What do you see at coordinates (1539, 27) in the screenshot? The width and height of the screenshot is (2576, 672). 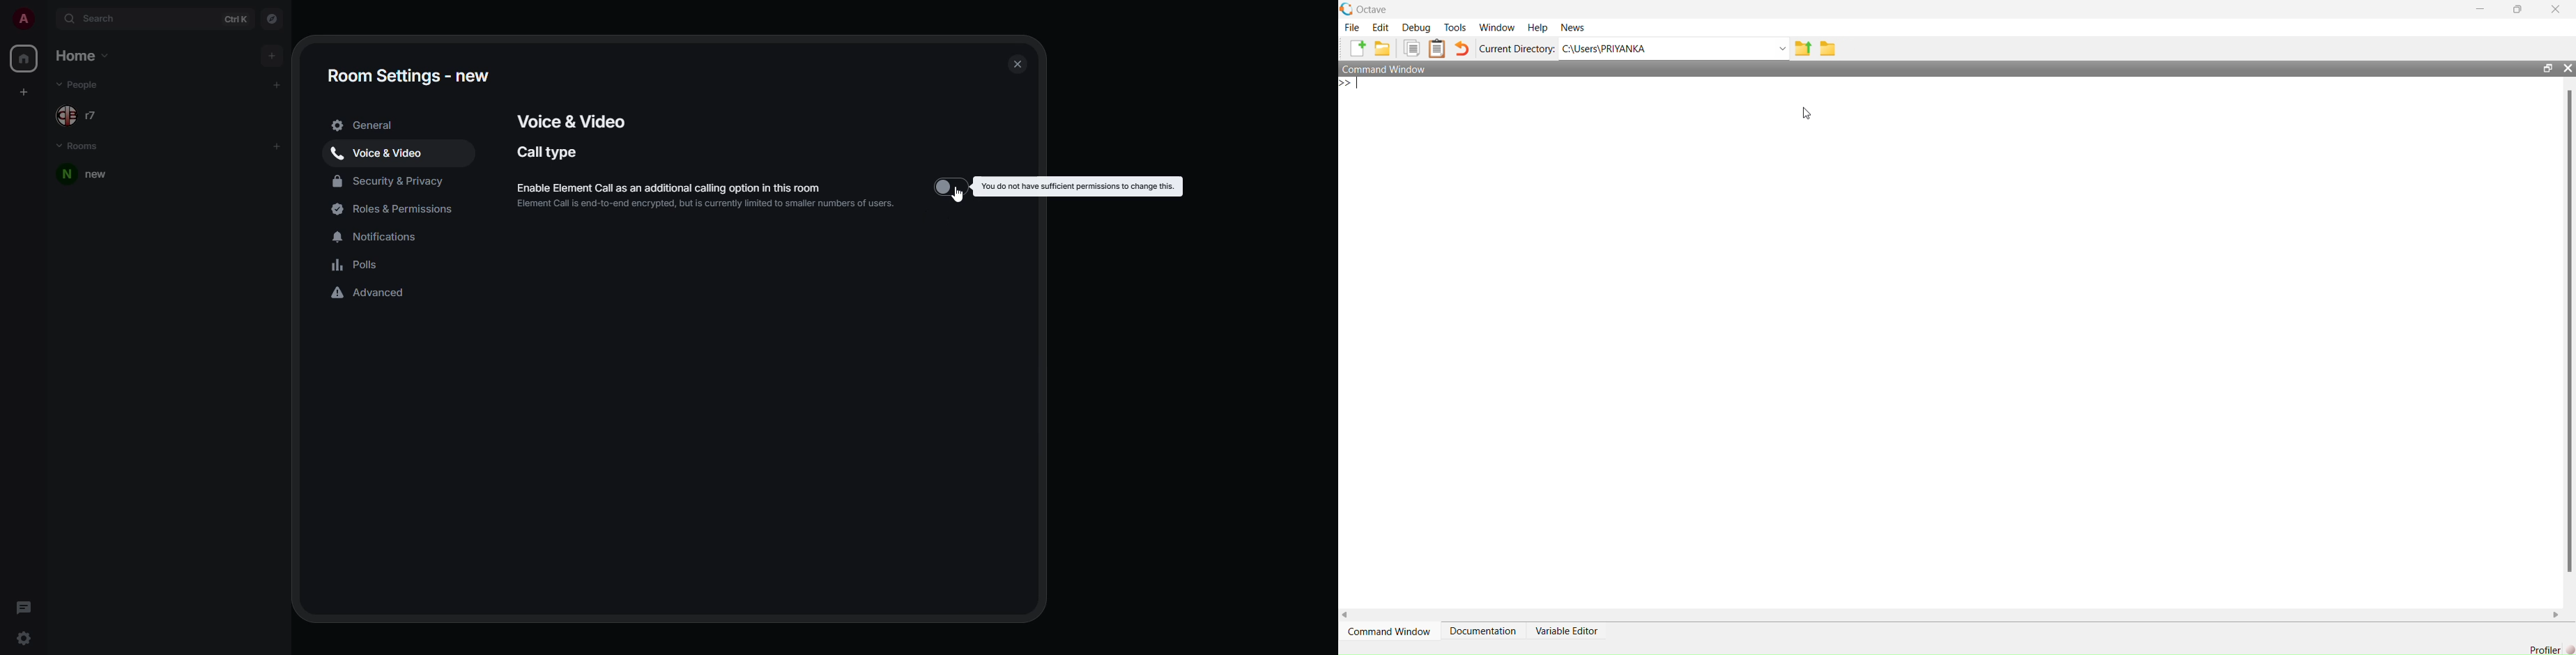 I see `Help` at bounding box center [1539, 27].